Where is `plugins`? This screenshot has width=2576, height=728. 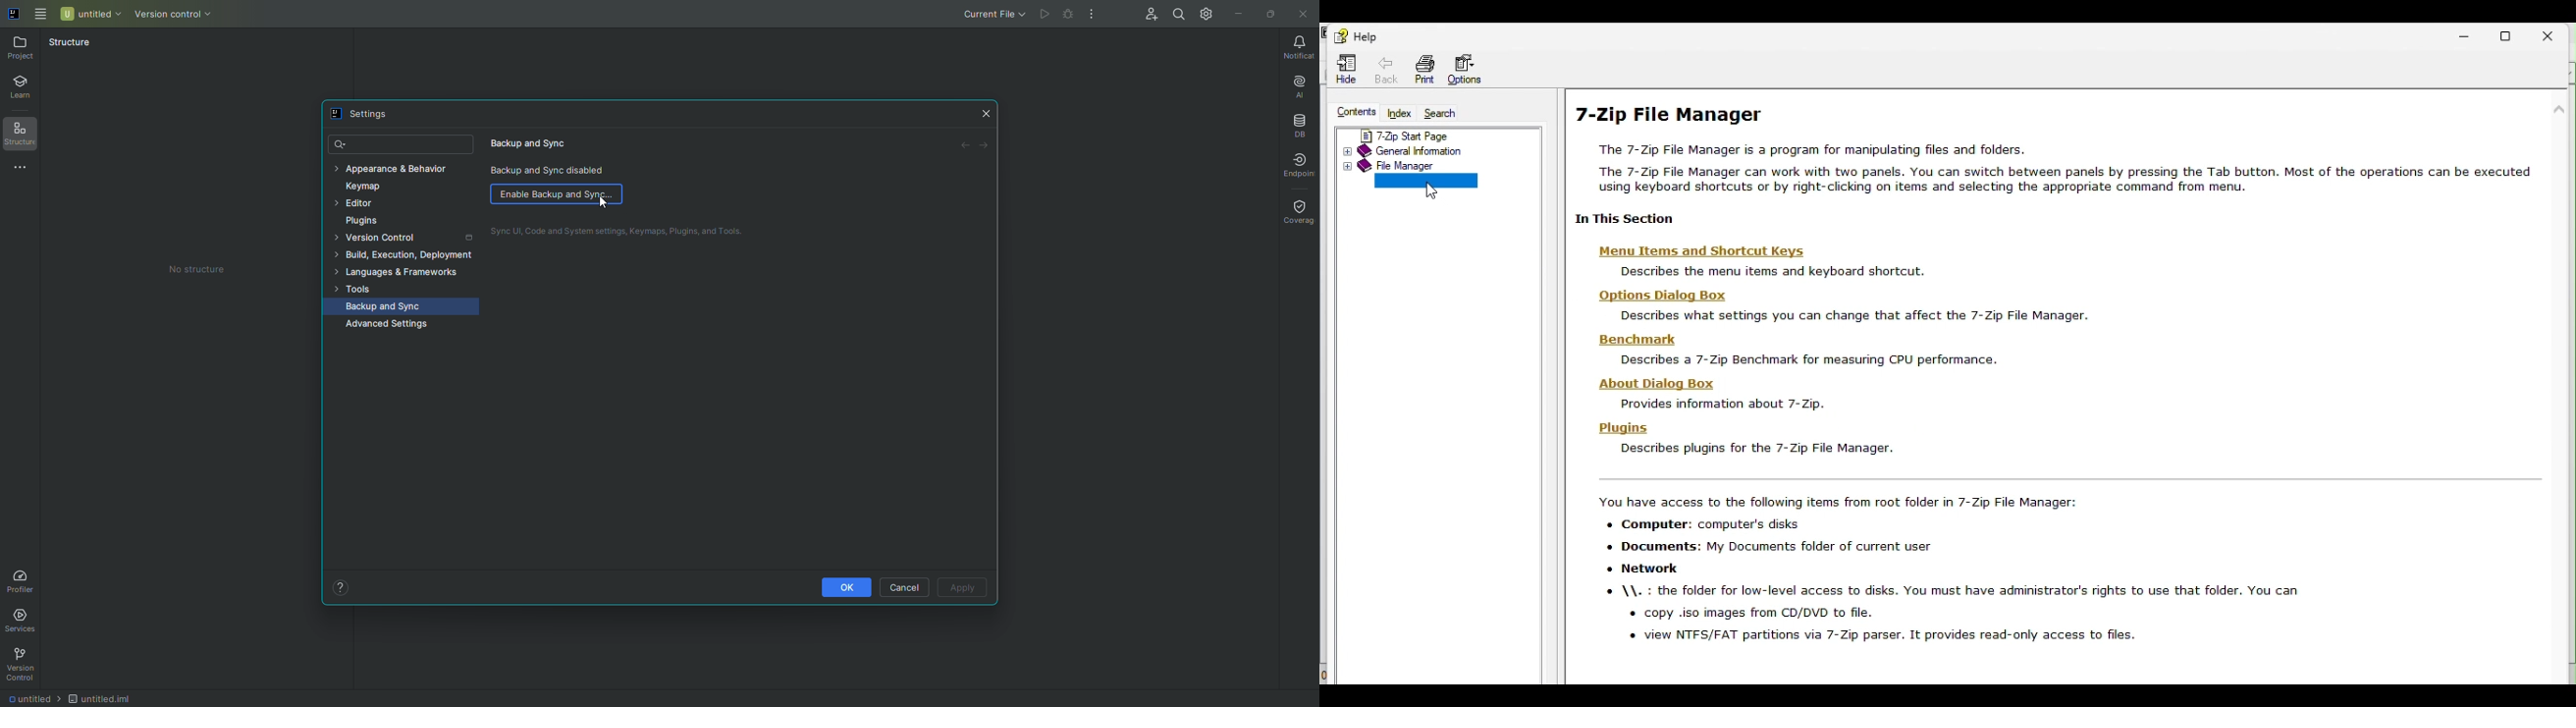 plugins is located at coordinates (1616, 428).